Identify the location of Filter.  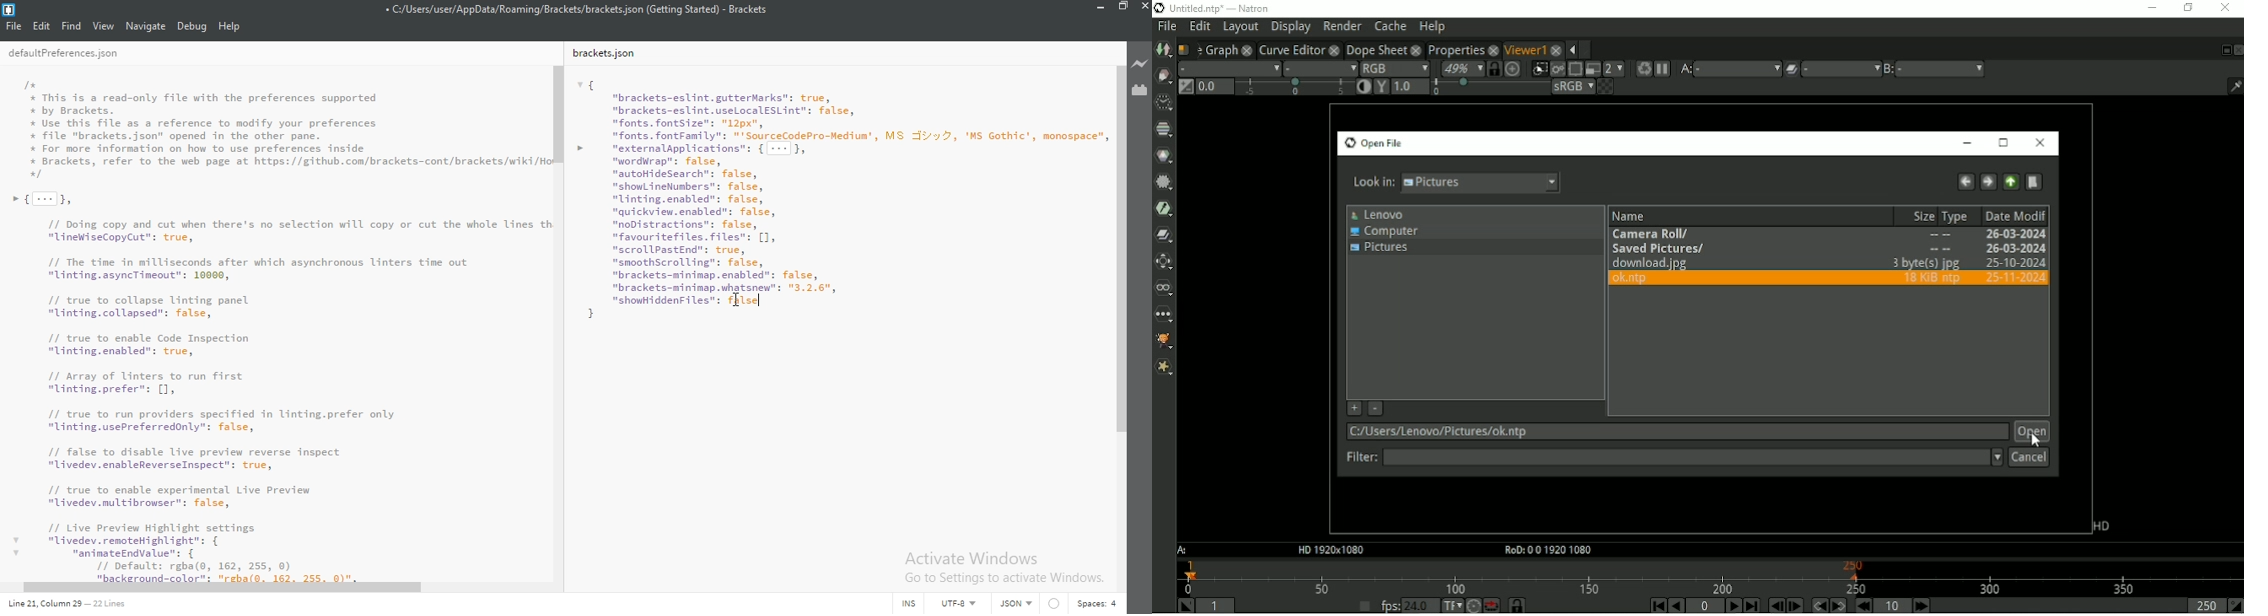
(1165, 182).